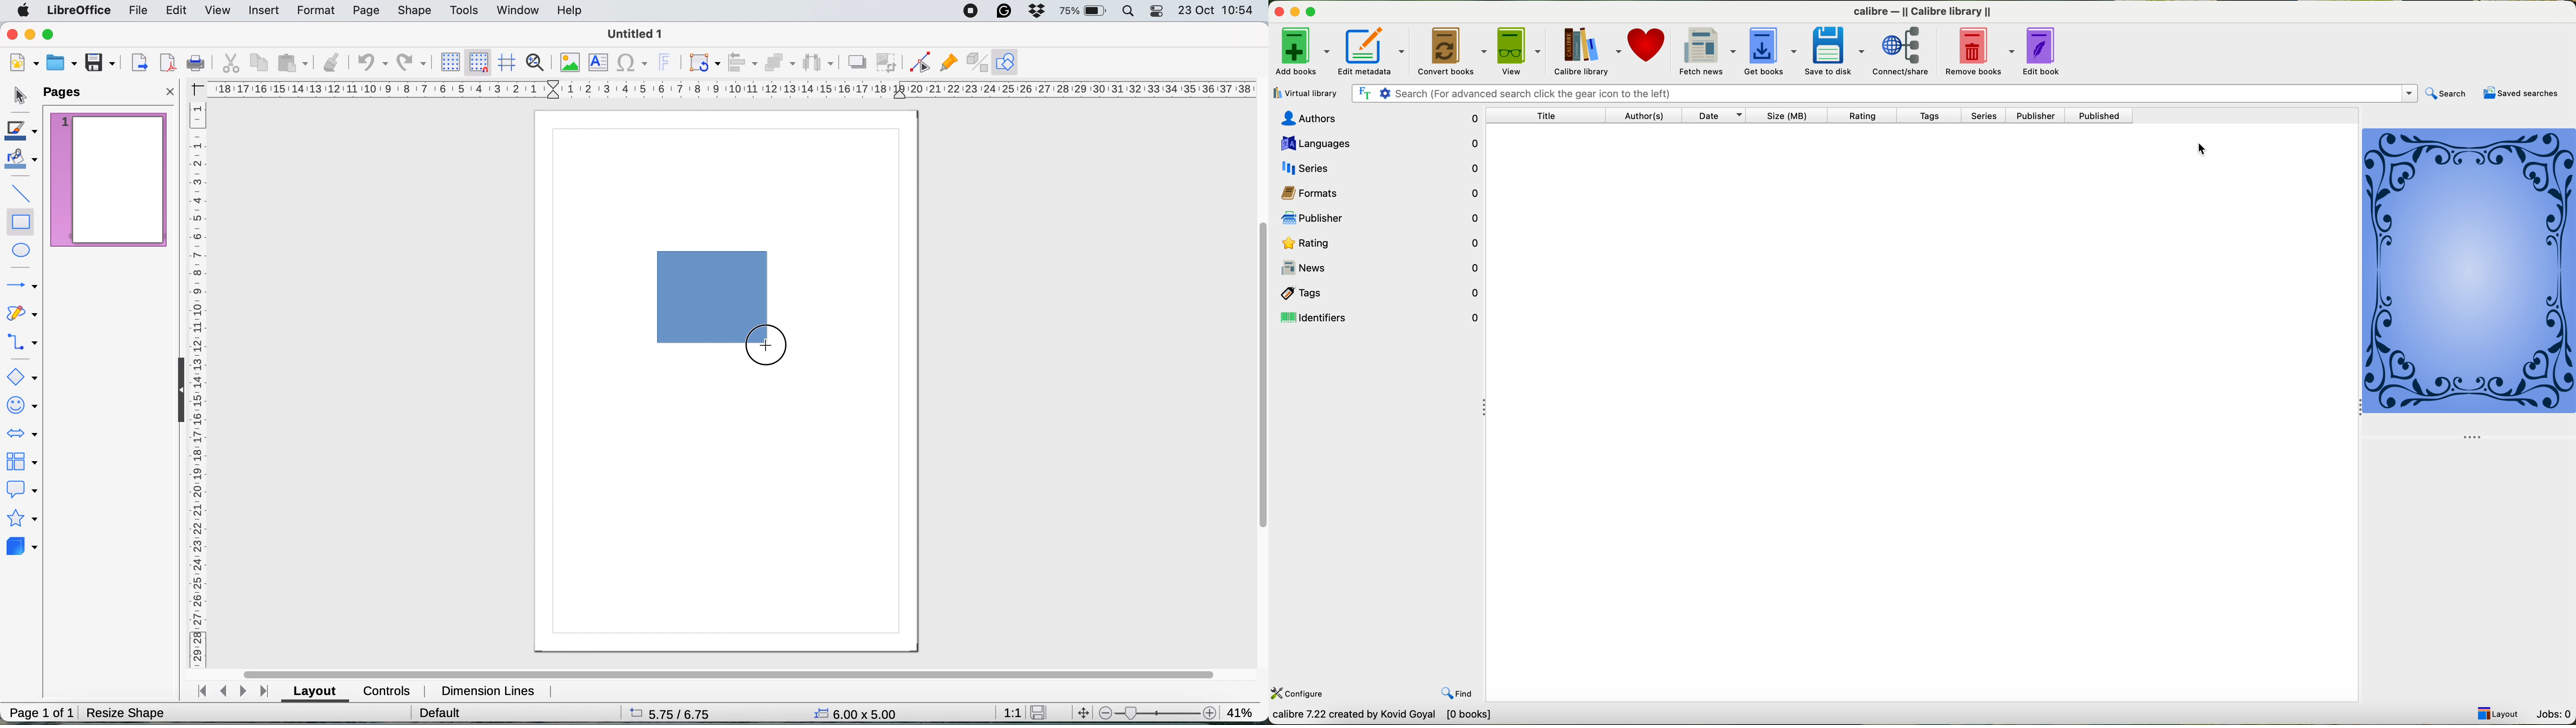  I want to click on maximise, so click(48, 32).